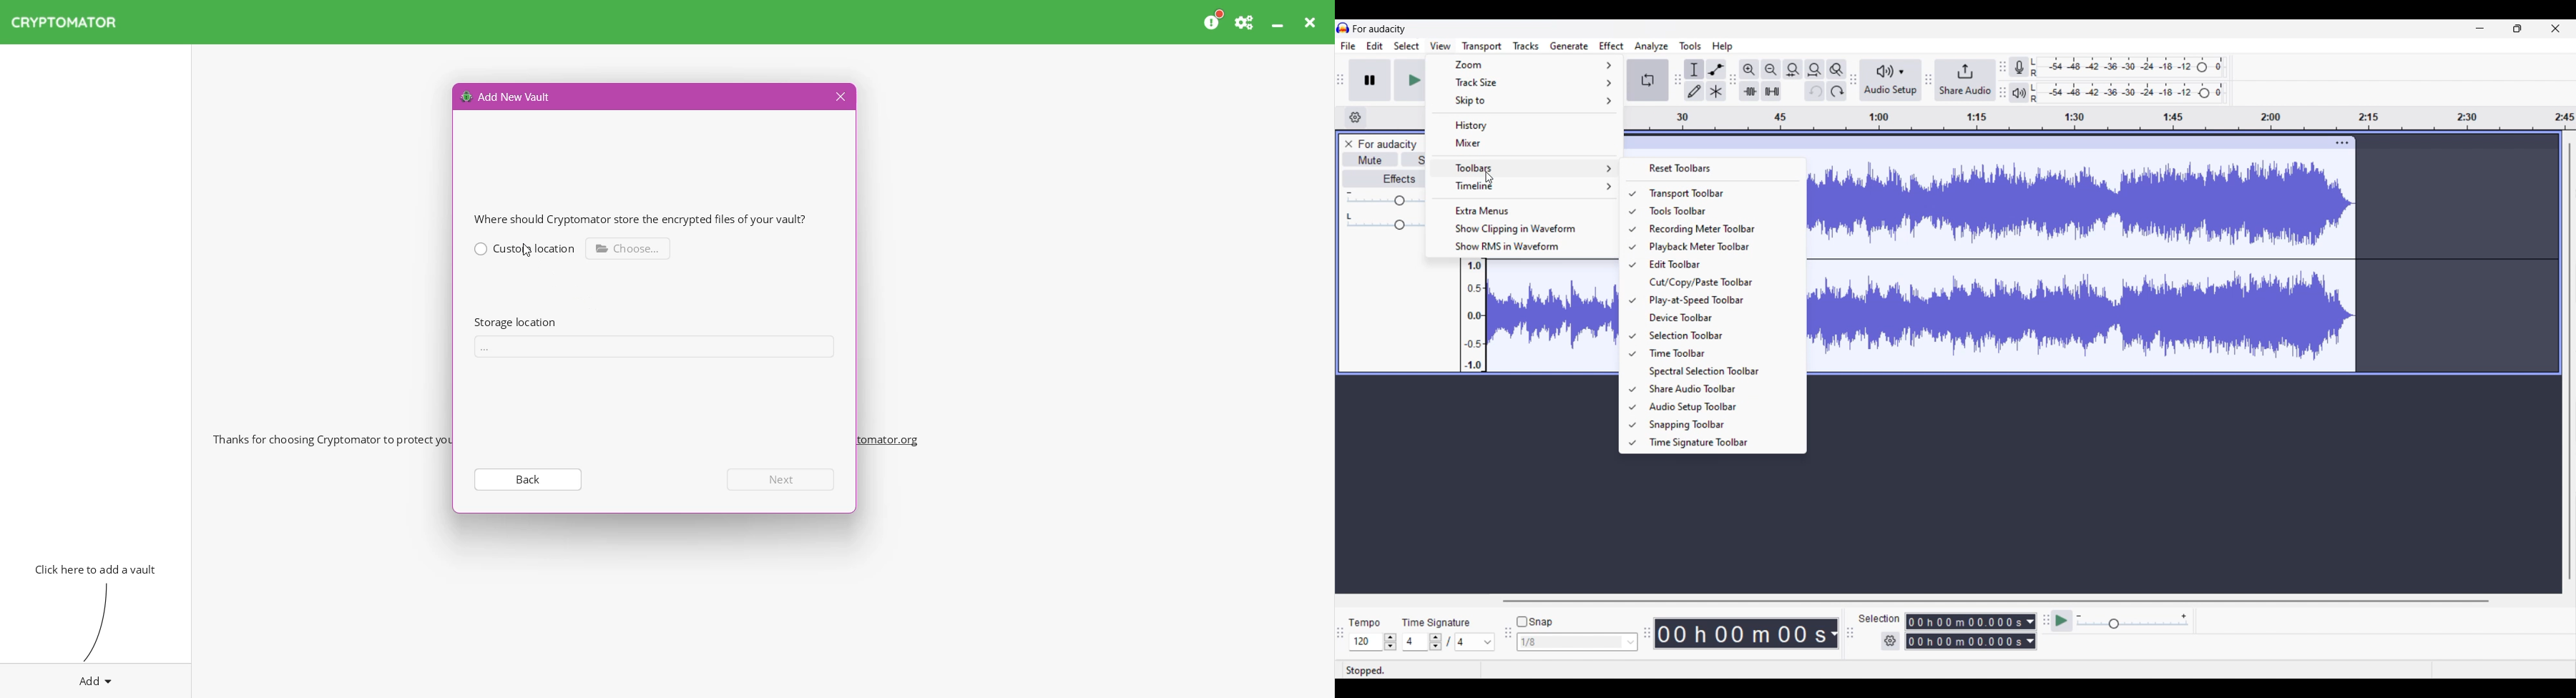 Image resolution: width=2576 pixels, height=700 pixels. What do you see at coordinates (1370, 159) in the screenshot?
I see `Mute` at bounding box center [1370, 159].